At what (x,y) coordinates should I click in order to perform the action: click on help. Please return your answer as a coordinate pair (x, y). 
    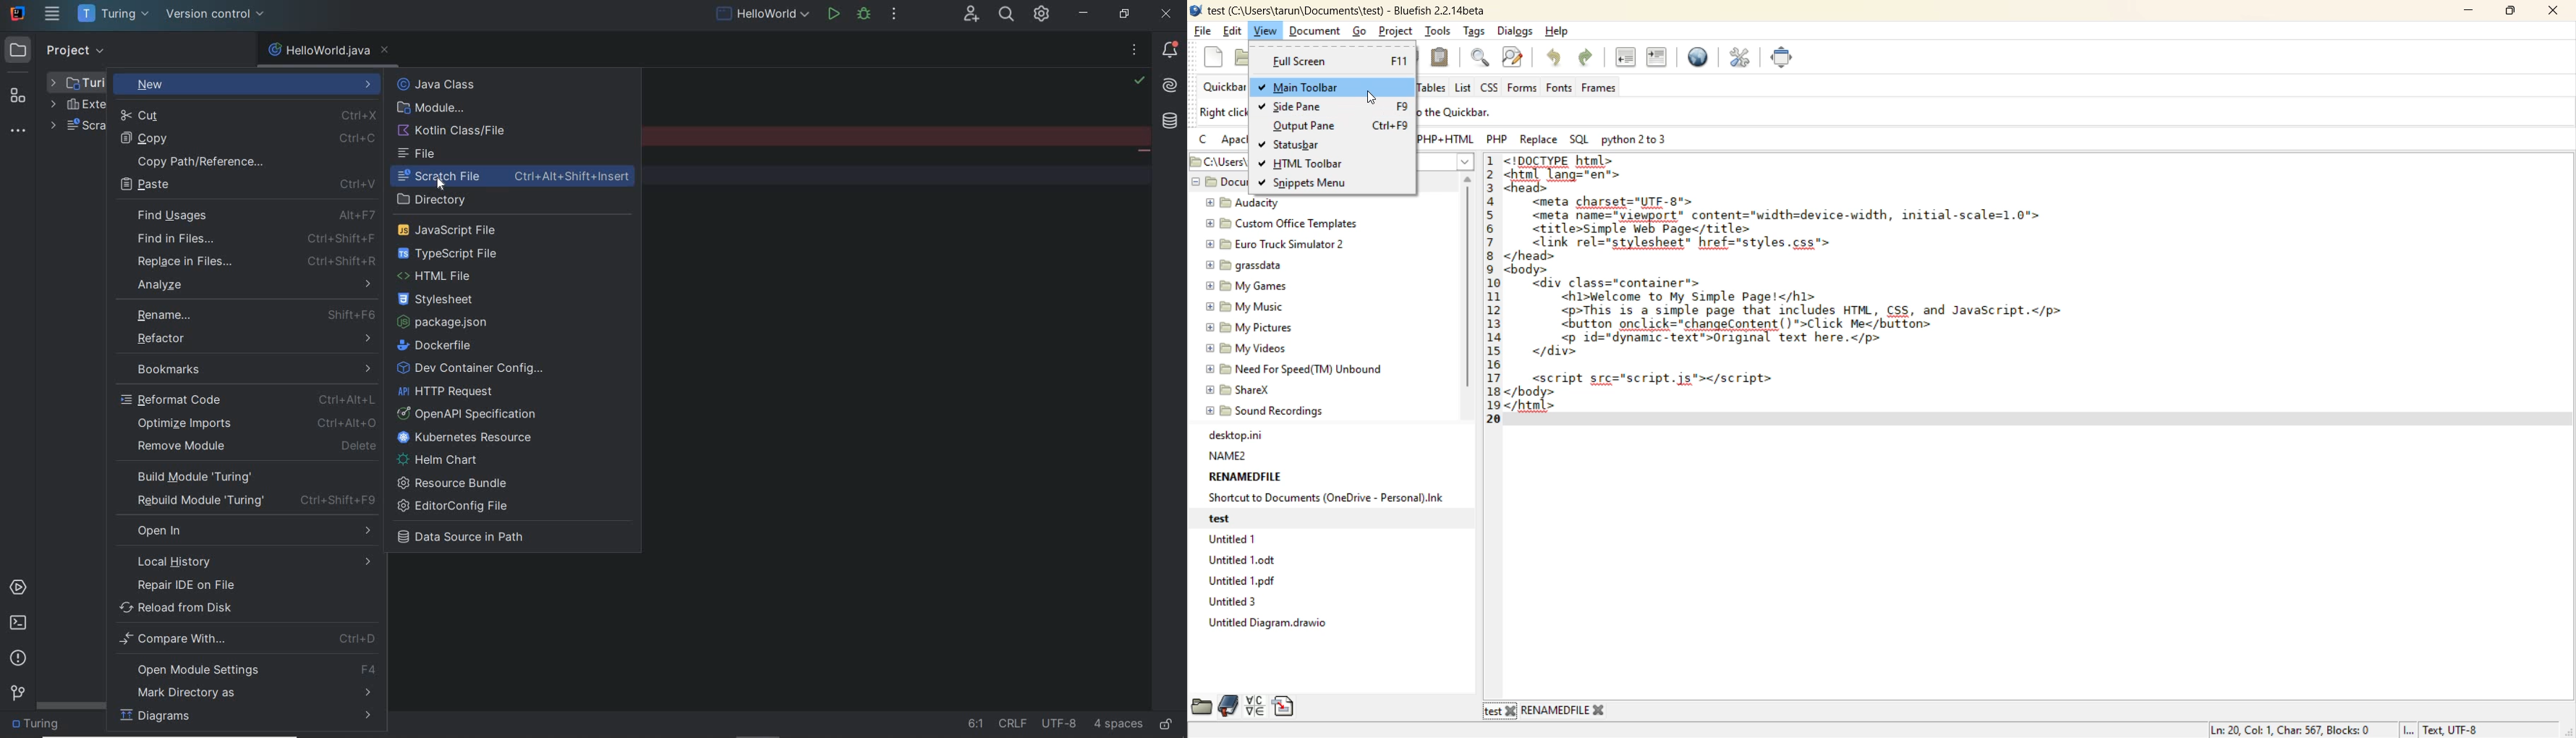
    Looking at the image, I should click on (1560, 32).